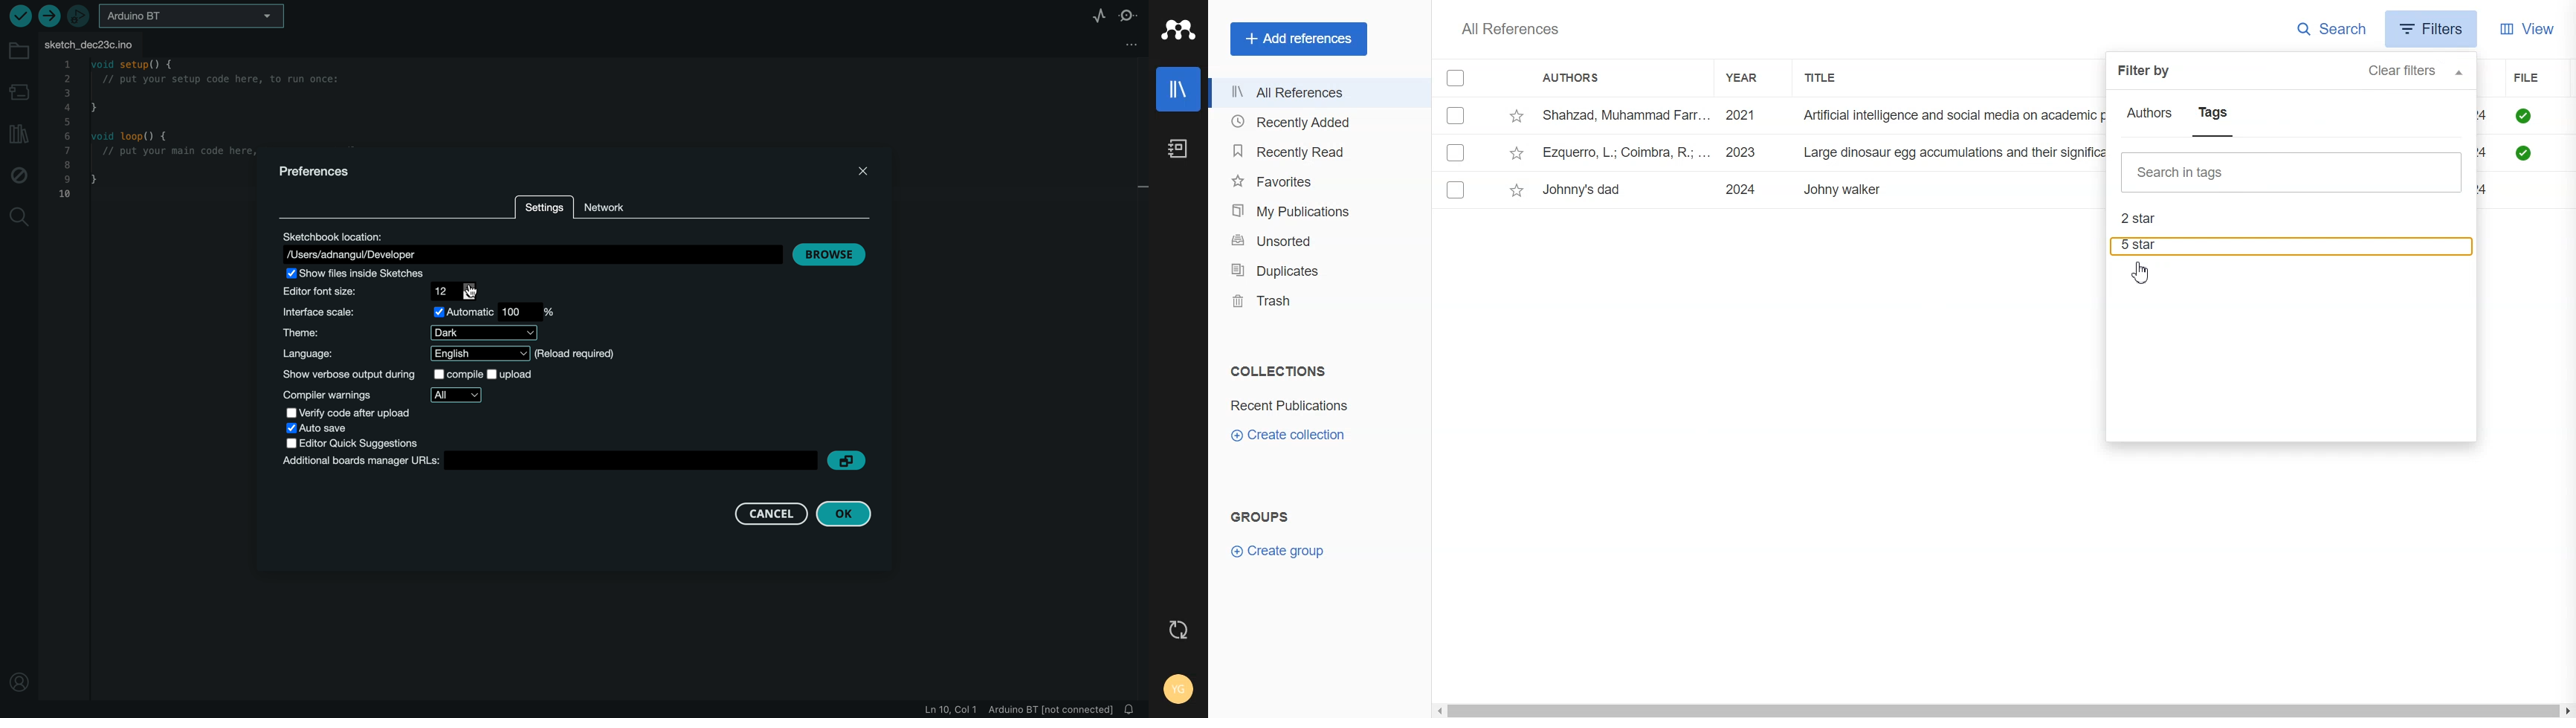 The width and height of the screenshot is (2576, 728). What do you see at coordinates (1179, 630) in the screenshot?
I see `Auto Sync` at bounding box center [1179, 630].